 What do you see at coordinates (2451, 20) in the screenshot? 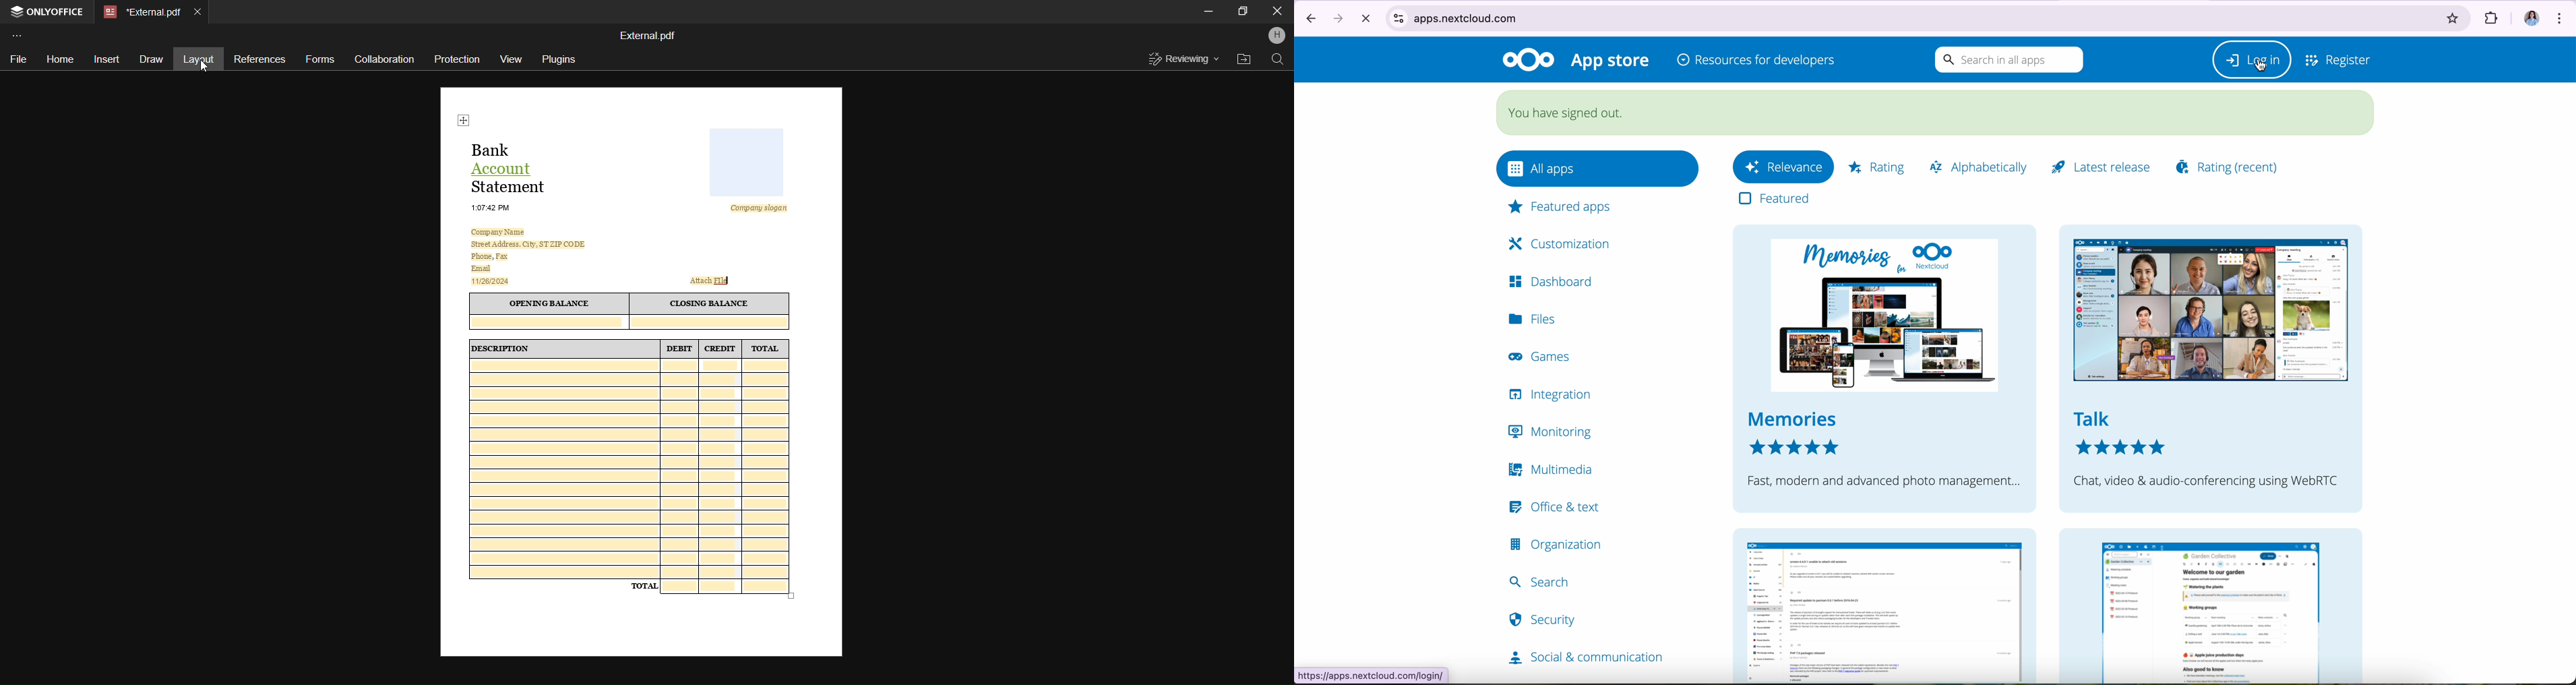
I see `favorites` at bounding box center [2451, 20].